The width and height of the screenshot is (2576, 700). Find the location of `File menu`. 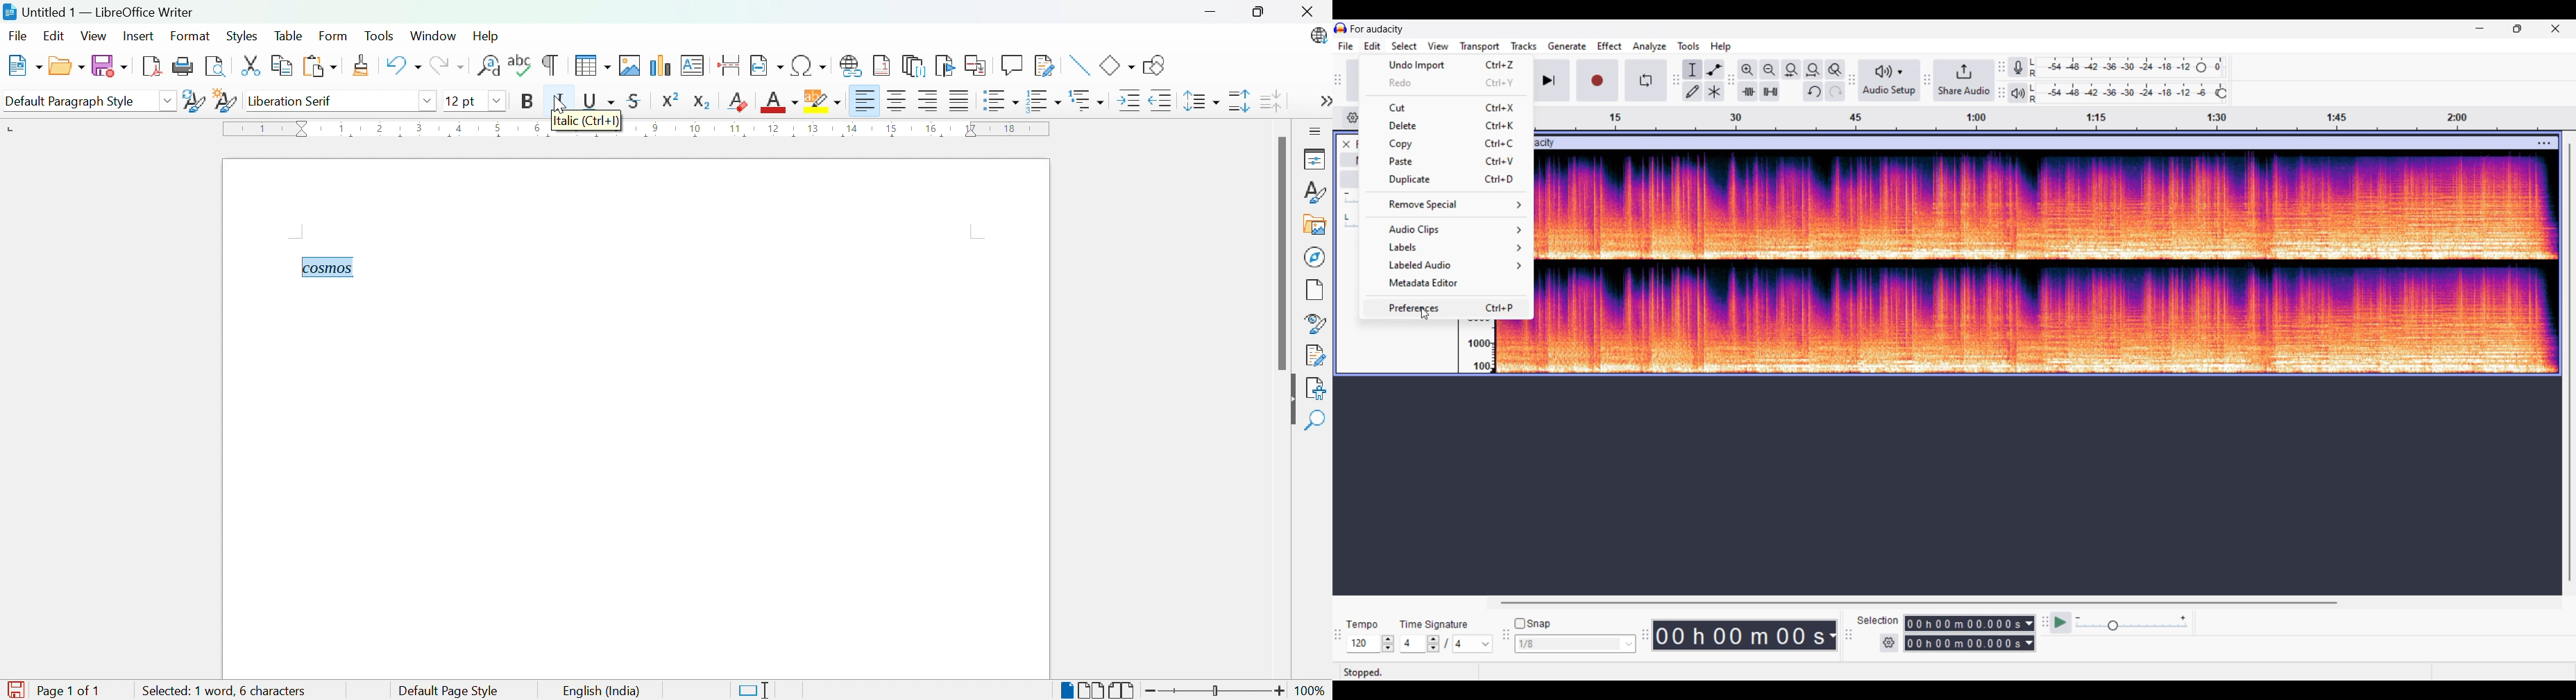

File menu is located at coordinates (1346, 46).